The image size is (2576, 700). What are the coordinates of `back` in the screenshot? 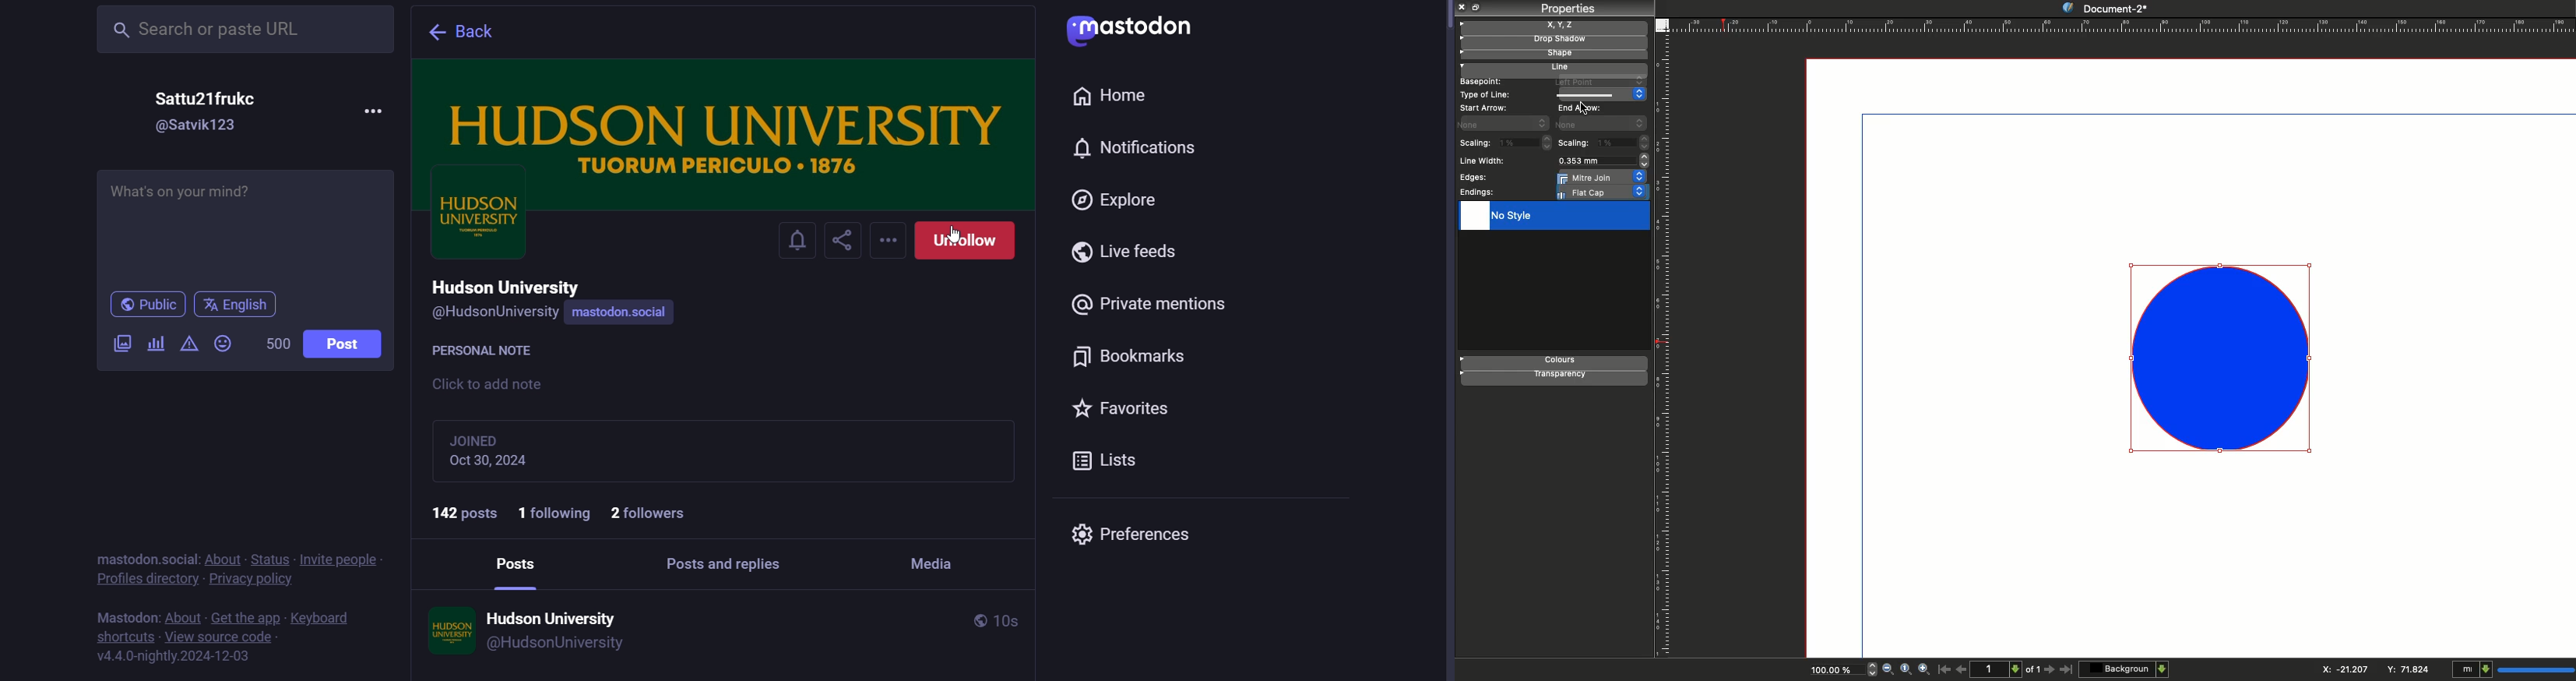 It's located at (468, 33).